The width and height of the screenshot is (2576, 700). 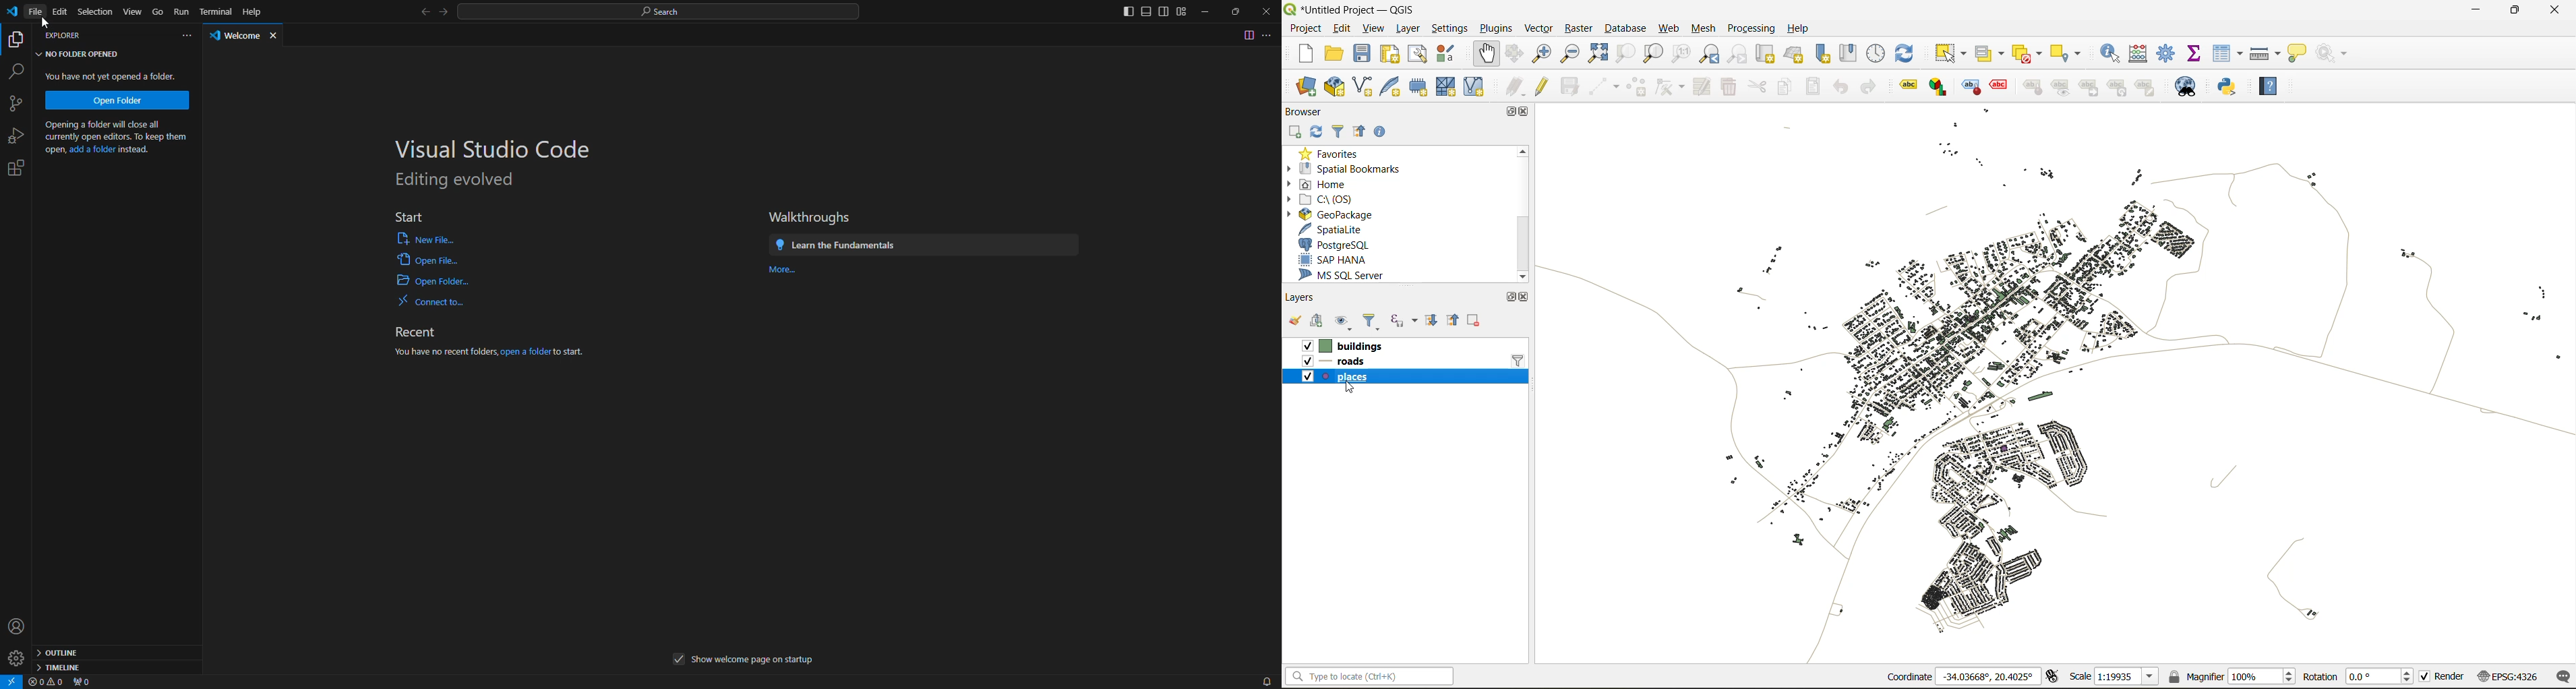 I want to click on vector, so click(x=1541, y=28).